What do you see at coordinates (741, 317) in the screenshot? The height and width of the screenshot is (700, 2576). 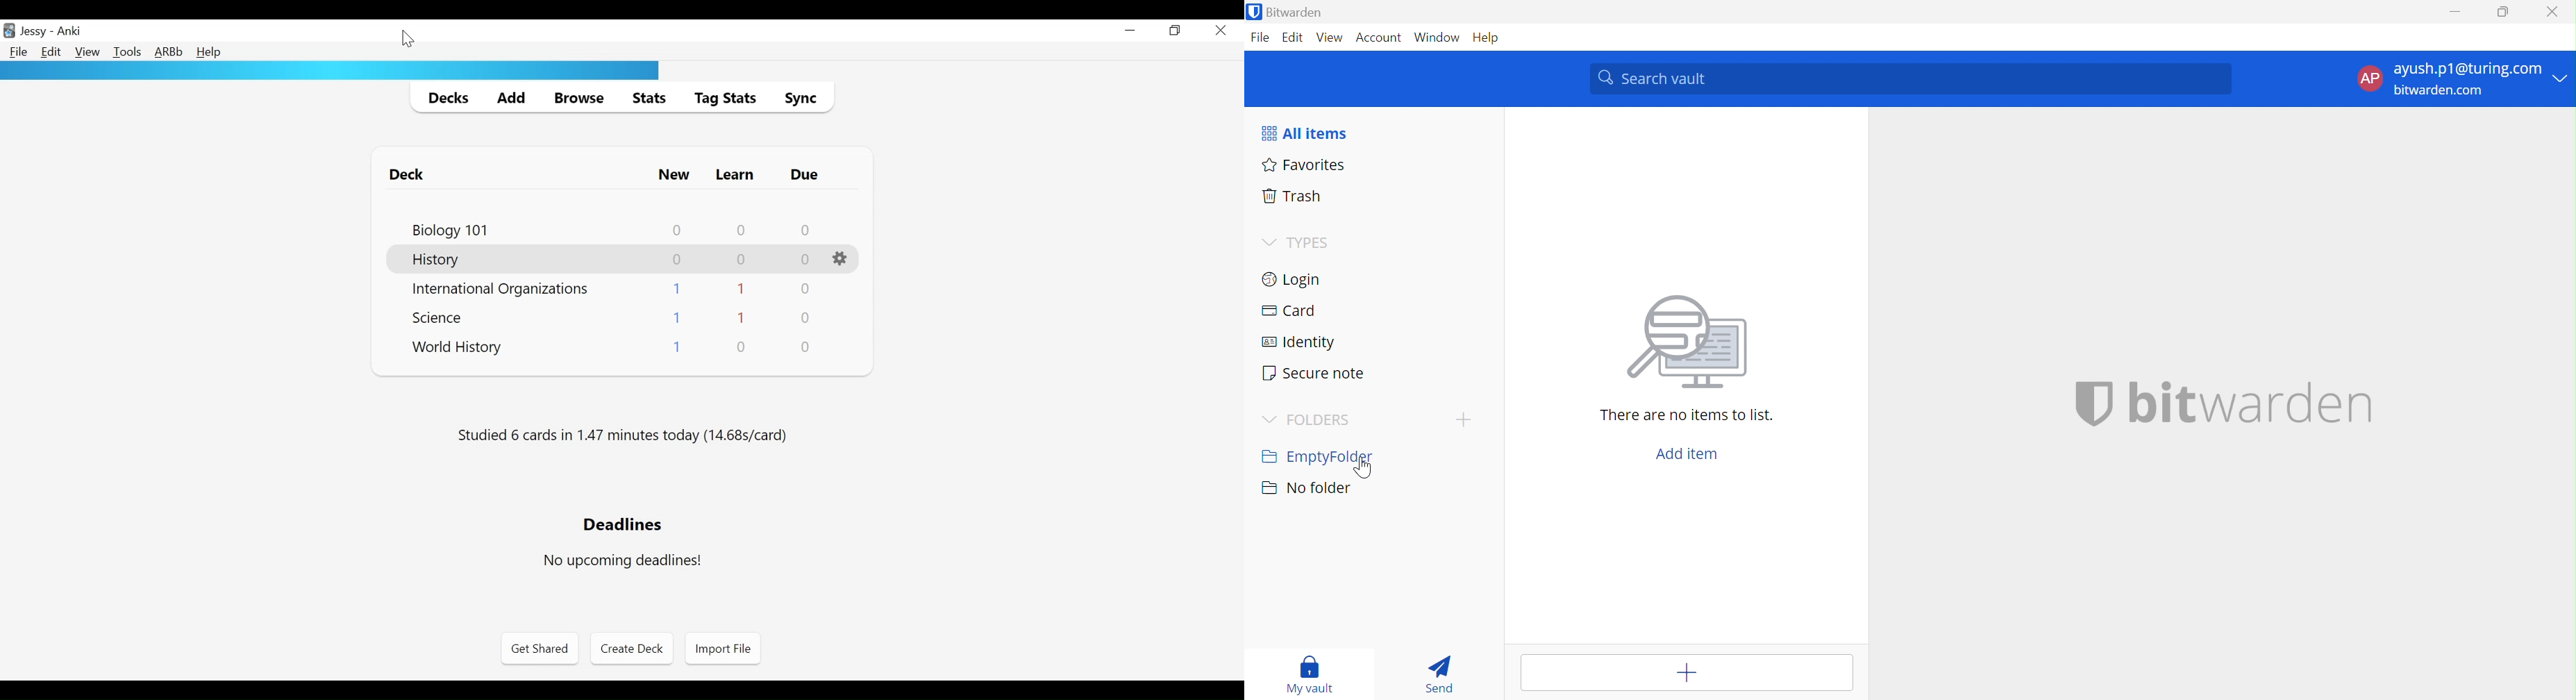 I see `Learn Card Count` at bounding box center [741, 317].